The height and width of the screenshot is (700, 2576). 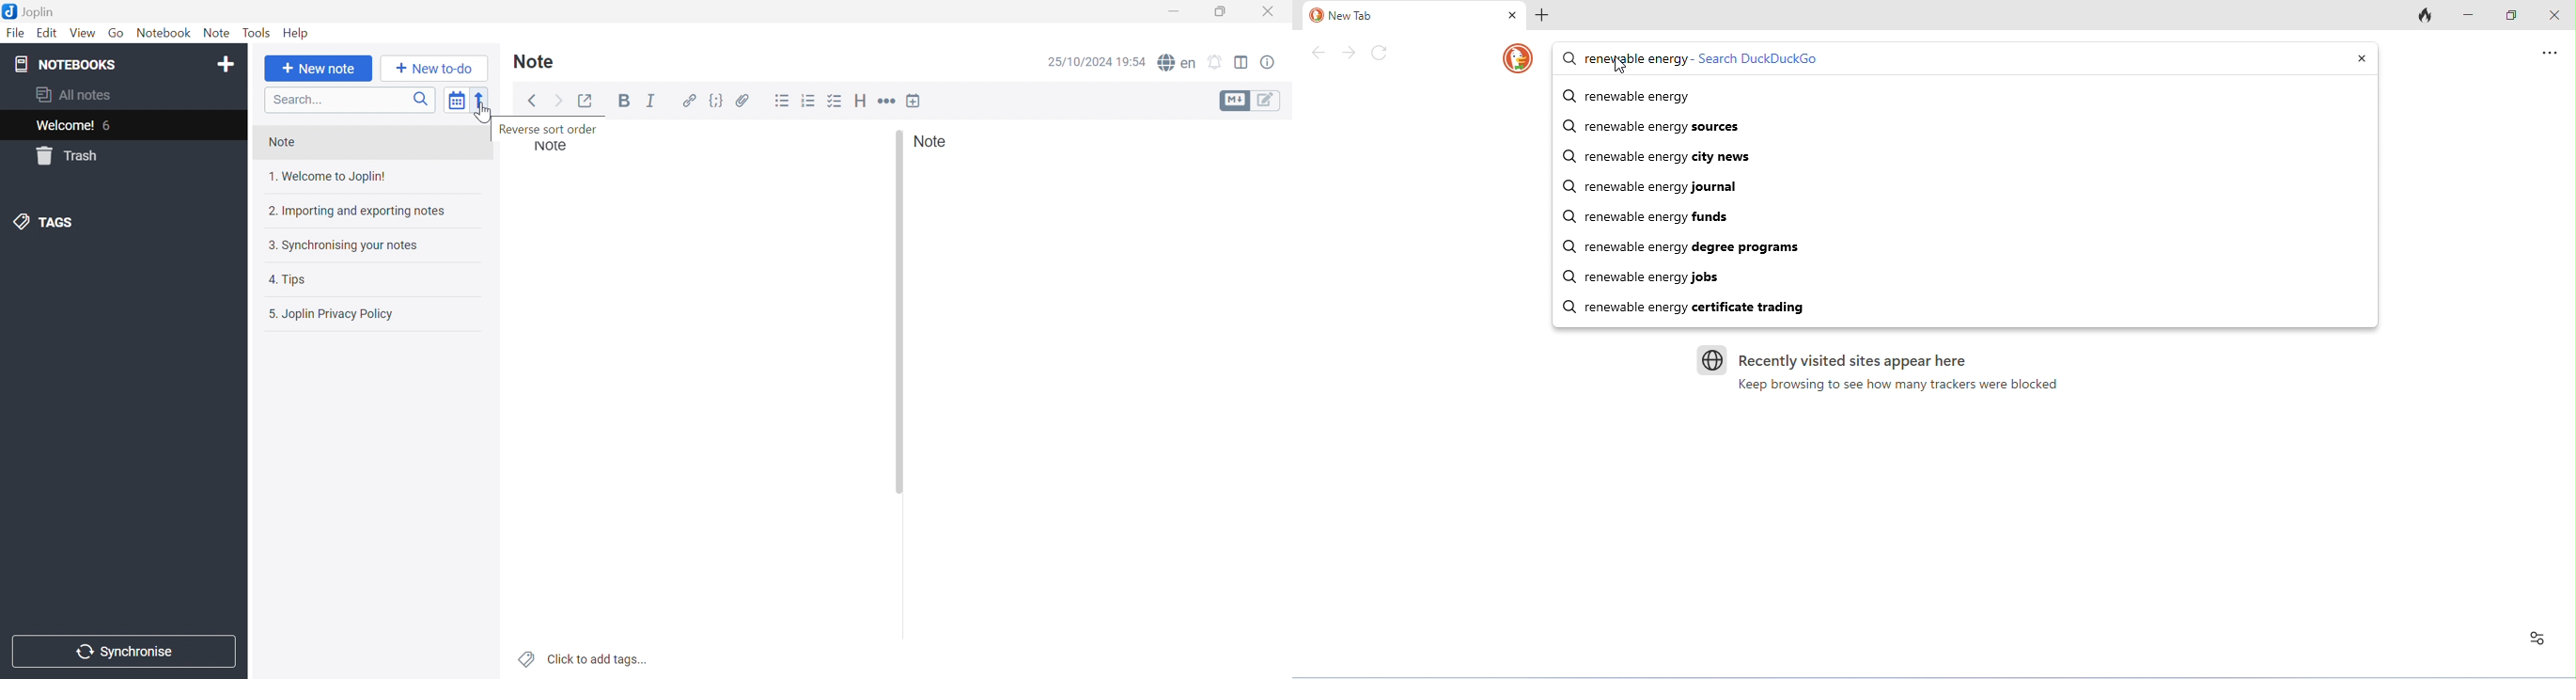 What do you see at coordinates (551, 129) in the screenshot?
I see `Reverse sort order` at bounding box center [551, 129].